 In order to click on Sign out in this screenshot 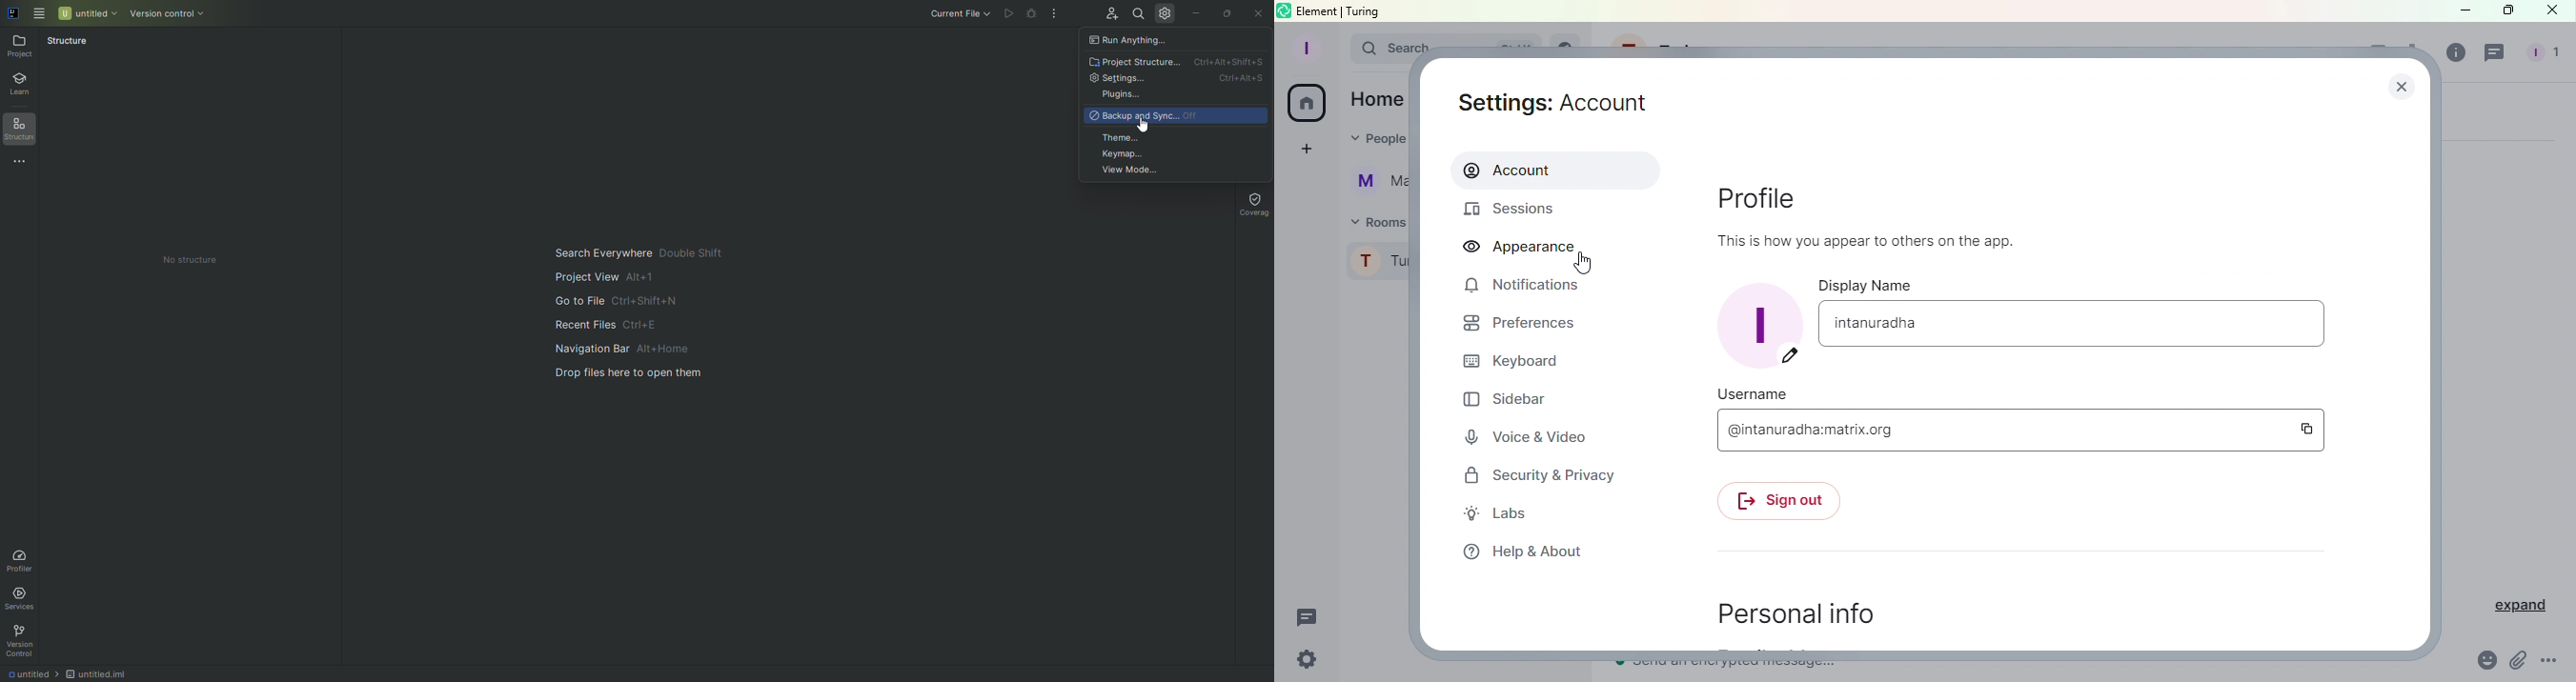, I will do `click(1775, 502)`.